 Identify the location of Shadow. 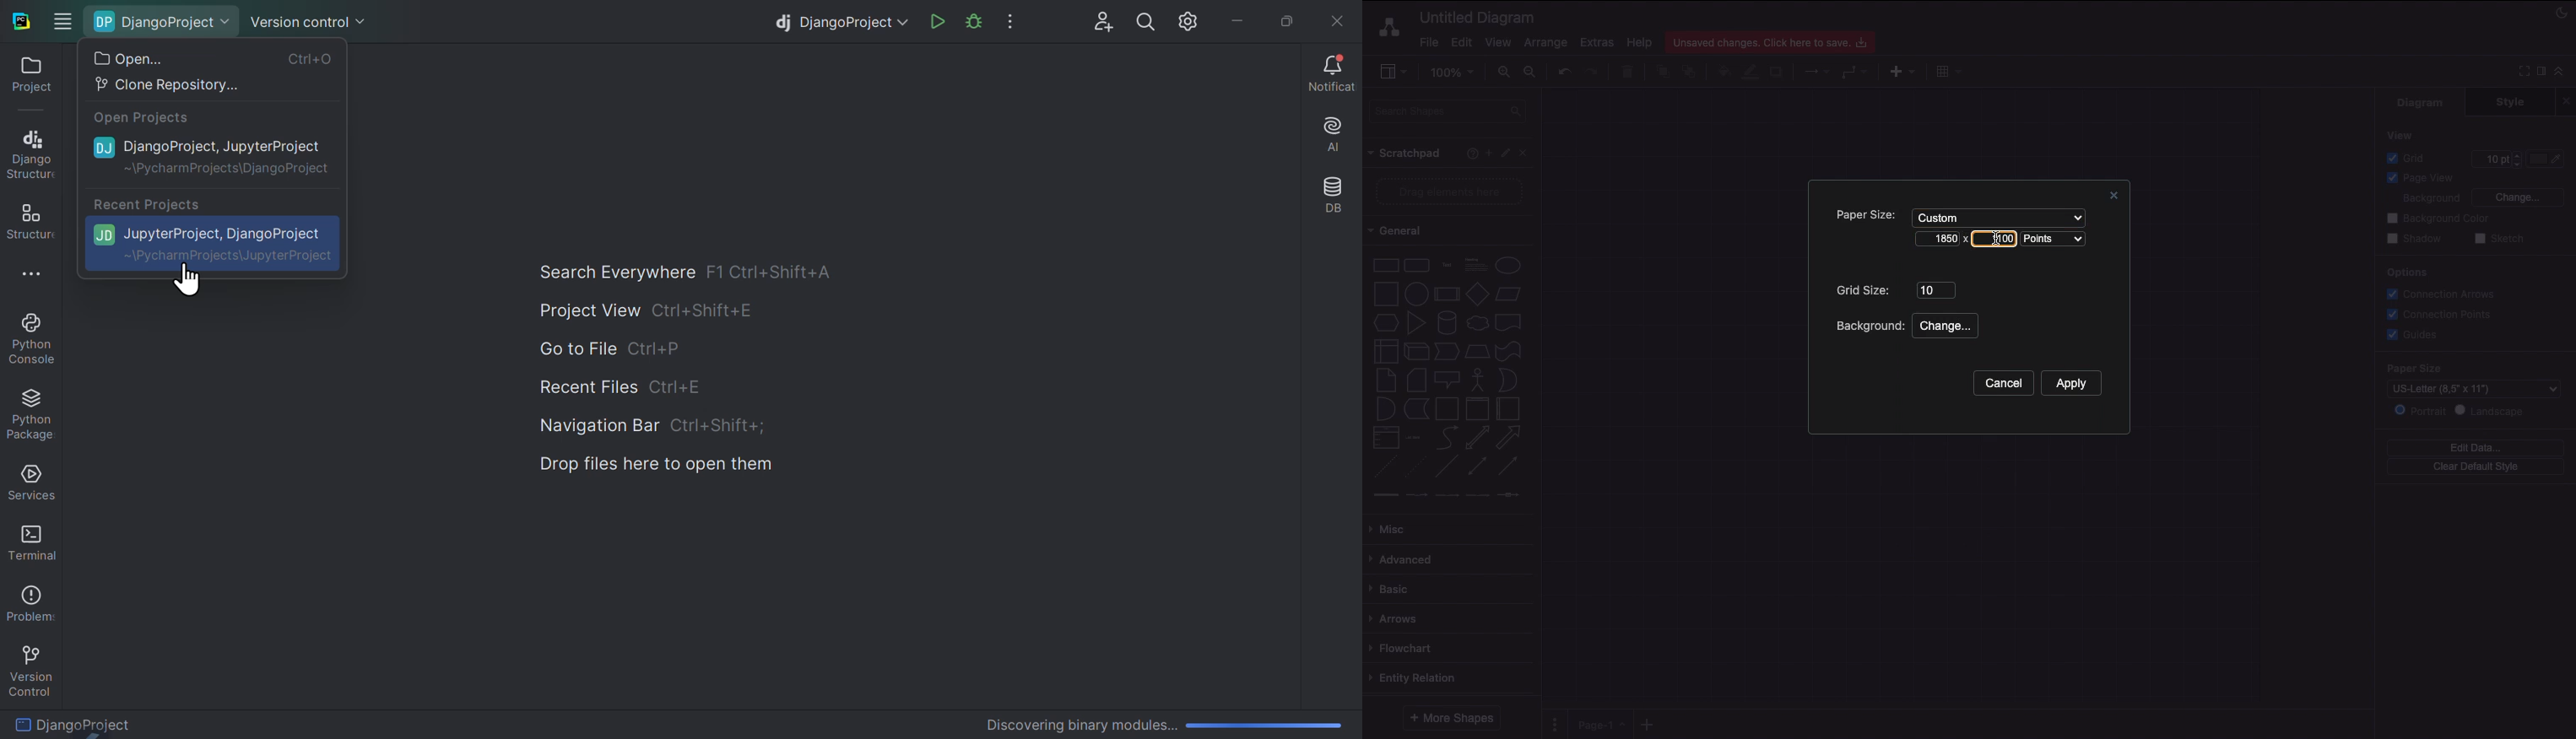
(1778, 71).